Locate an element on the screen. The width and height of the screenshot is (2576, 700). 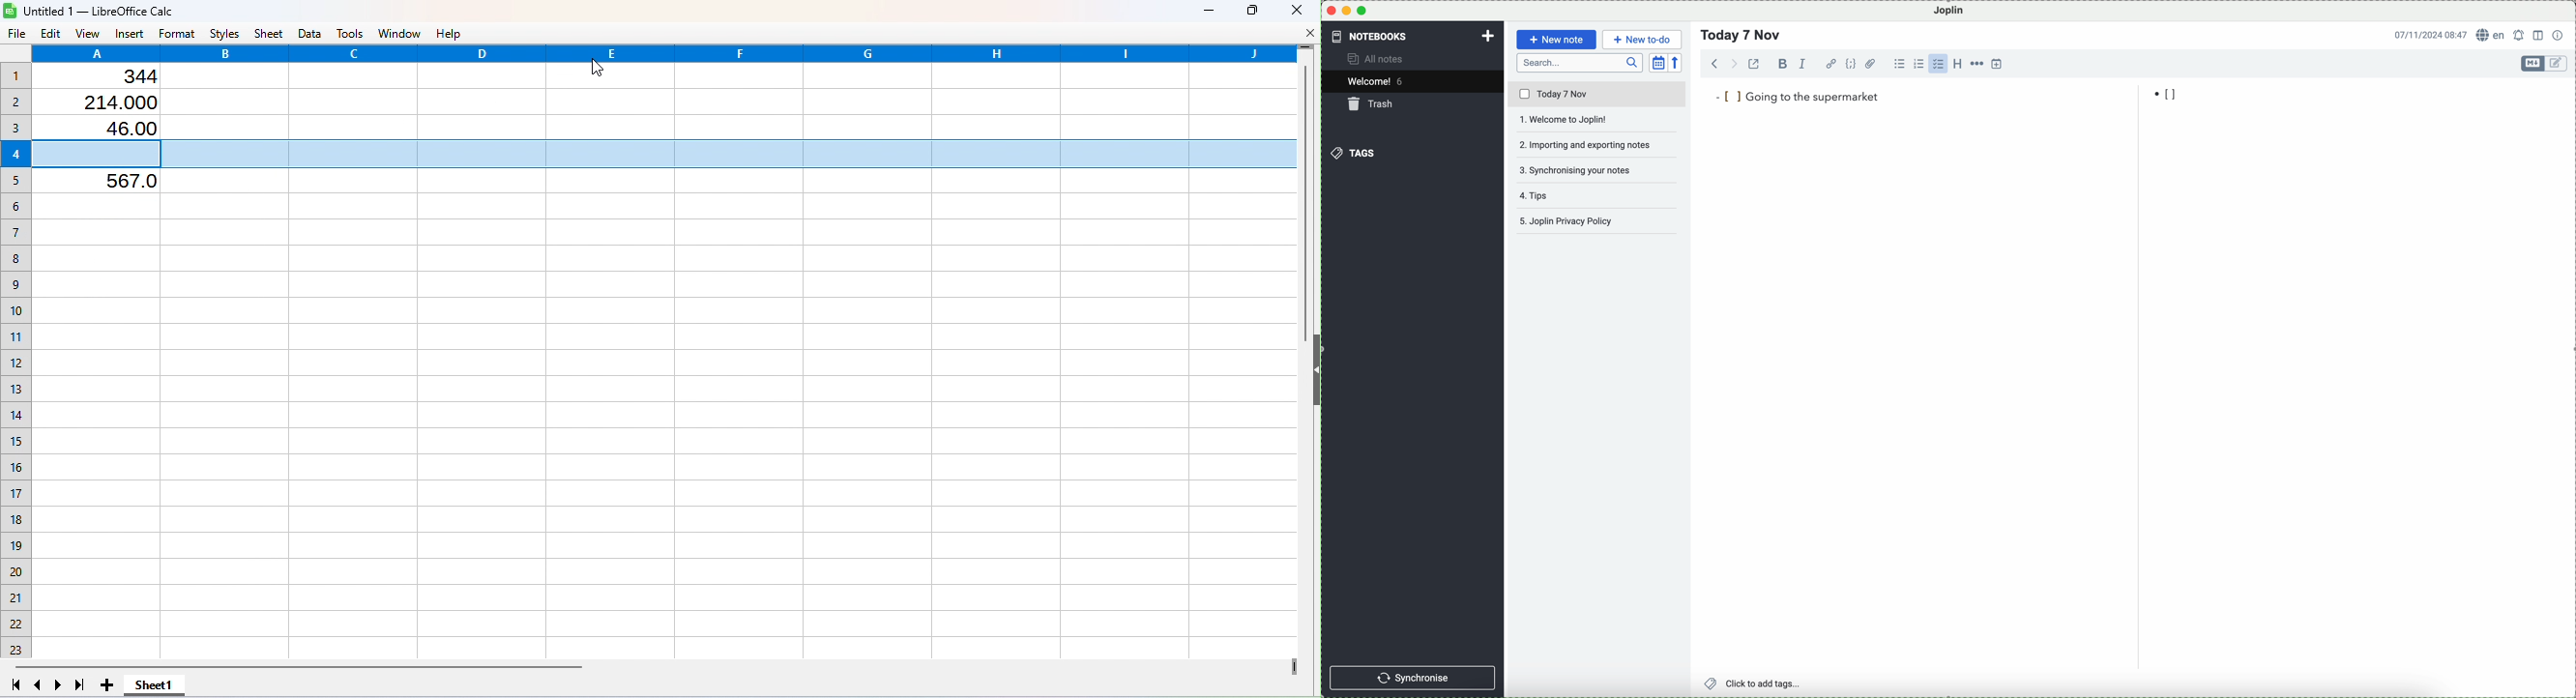
insert time is located at coordinates (1998, 63).